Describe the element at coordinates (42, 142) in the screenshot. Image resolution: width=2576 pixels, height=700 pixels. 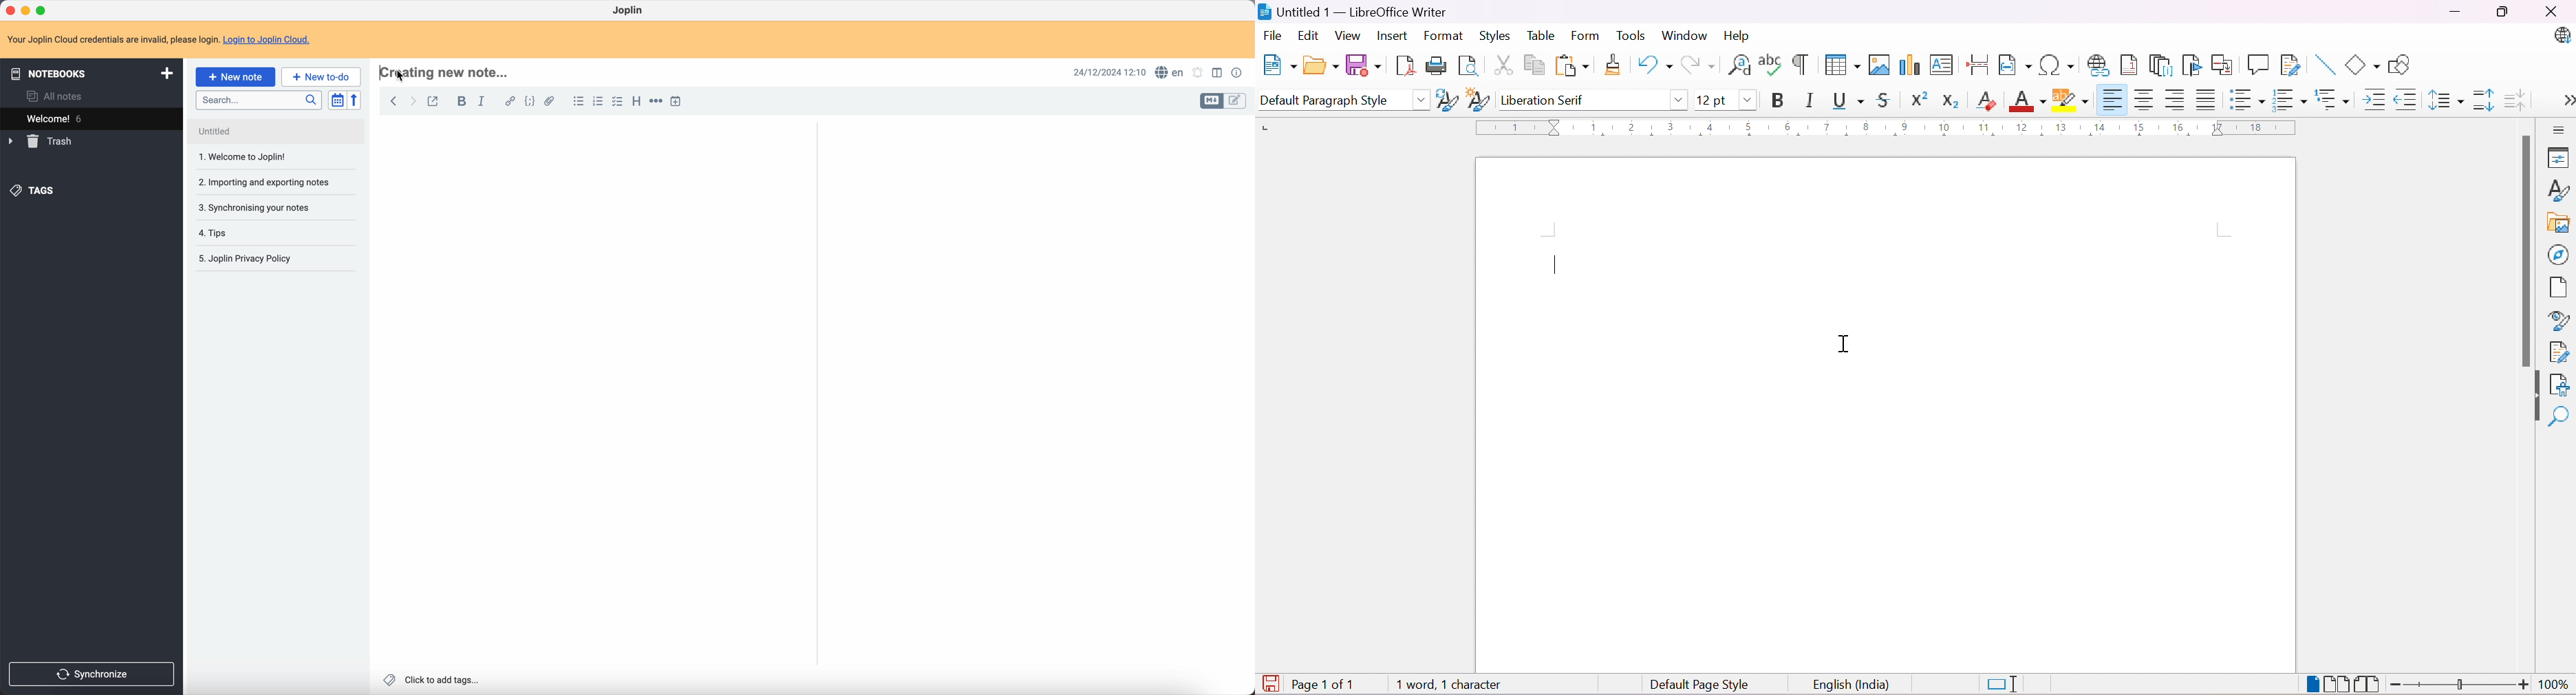
I see `trash` at that location.